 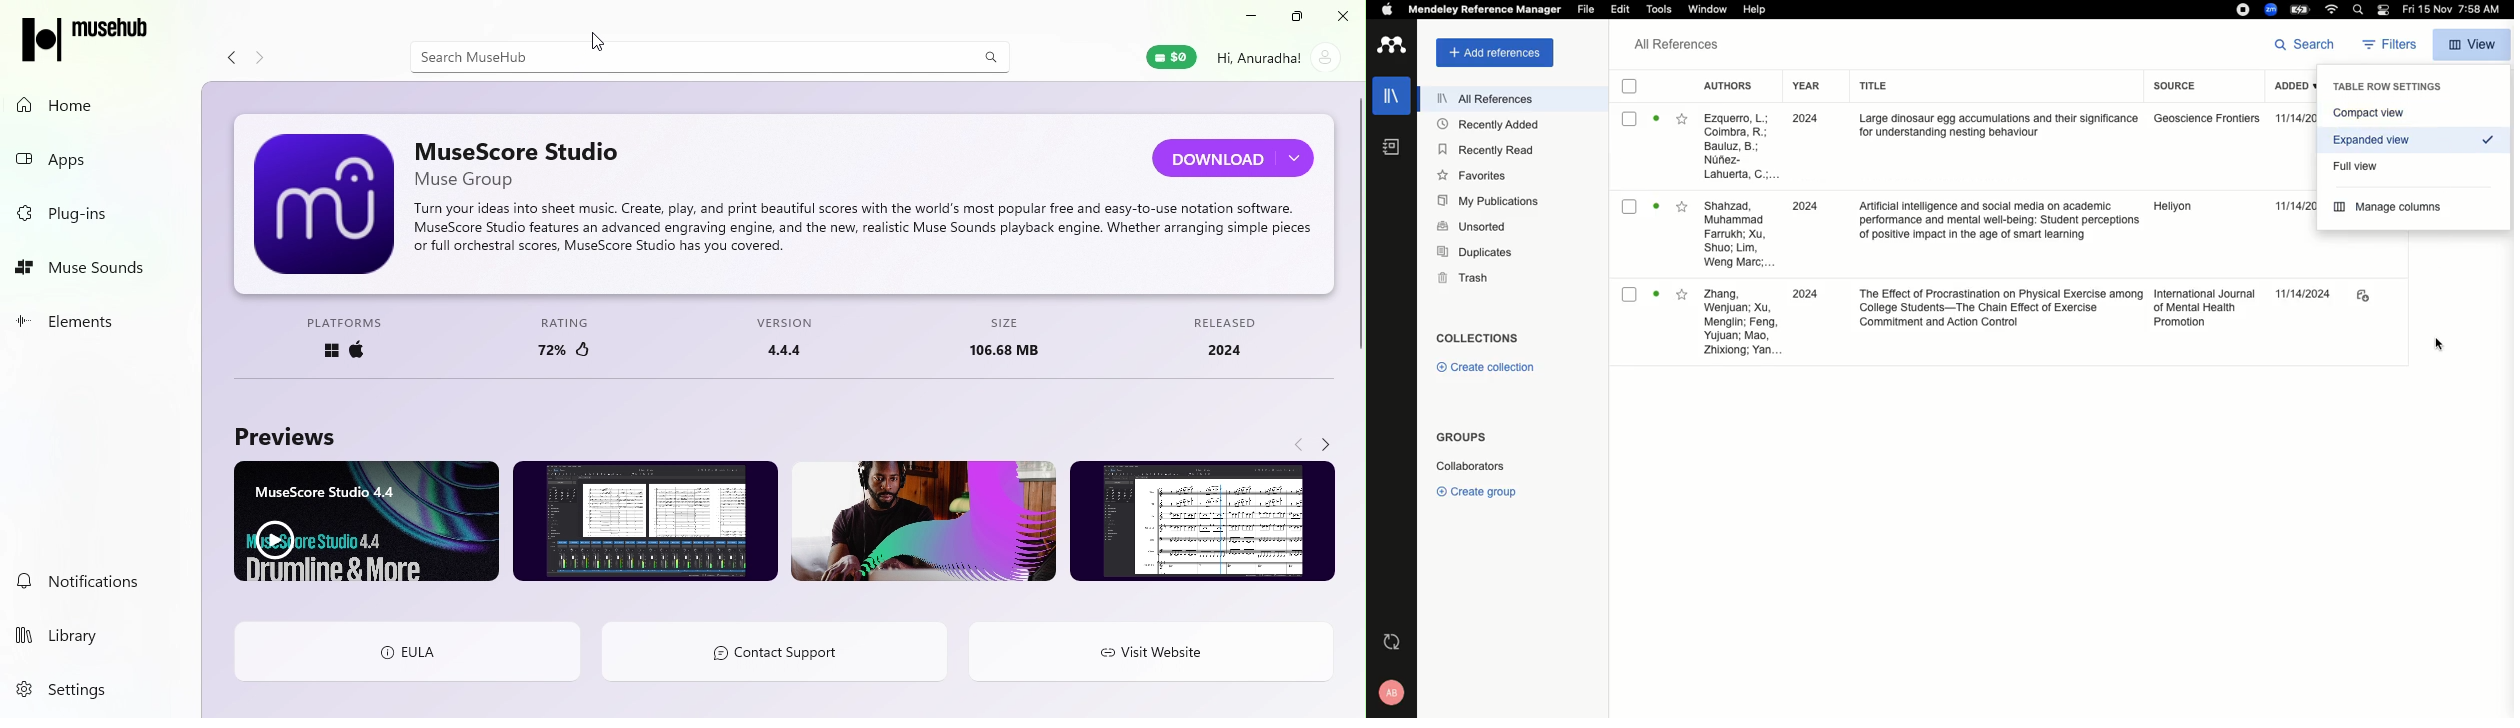 What do you see at coordinates (1872, 87) in the screenshot?
I see `Title` at bounding box center [1872, 87].